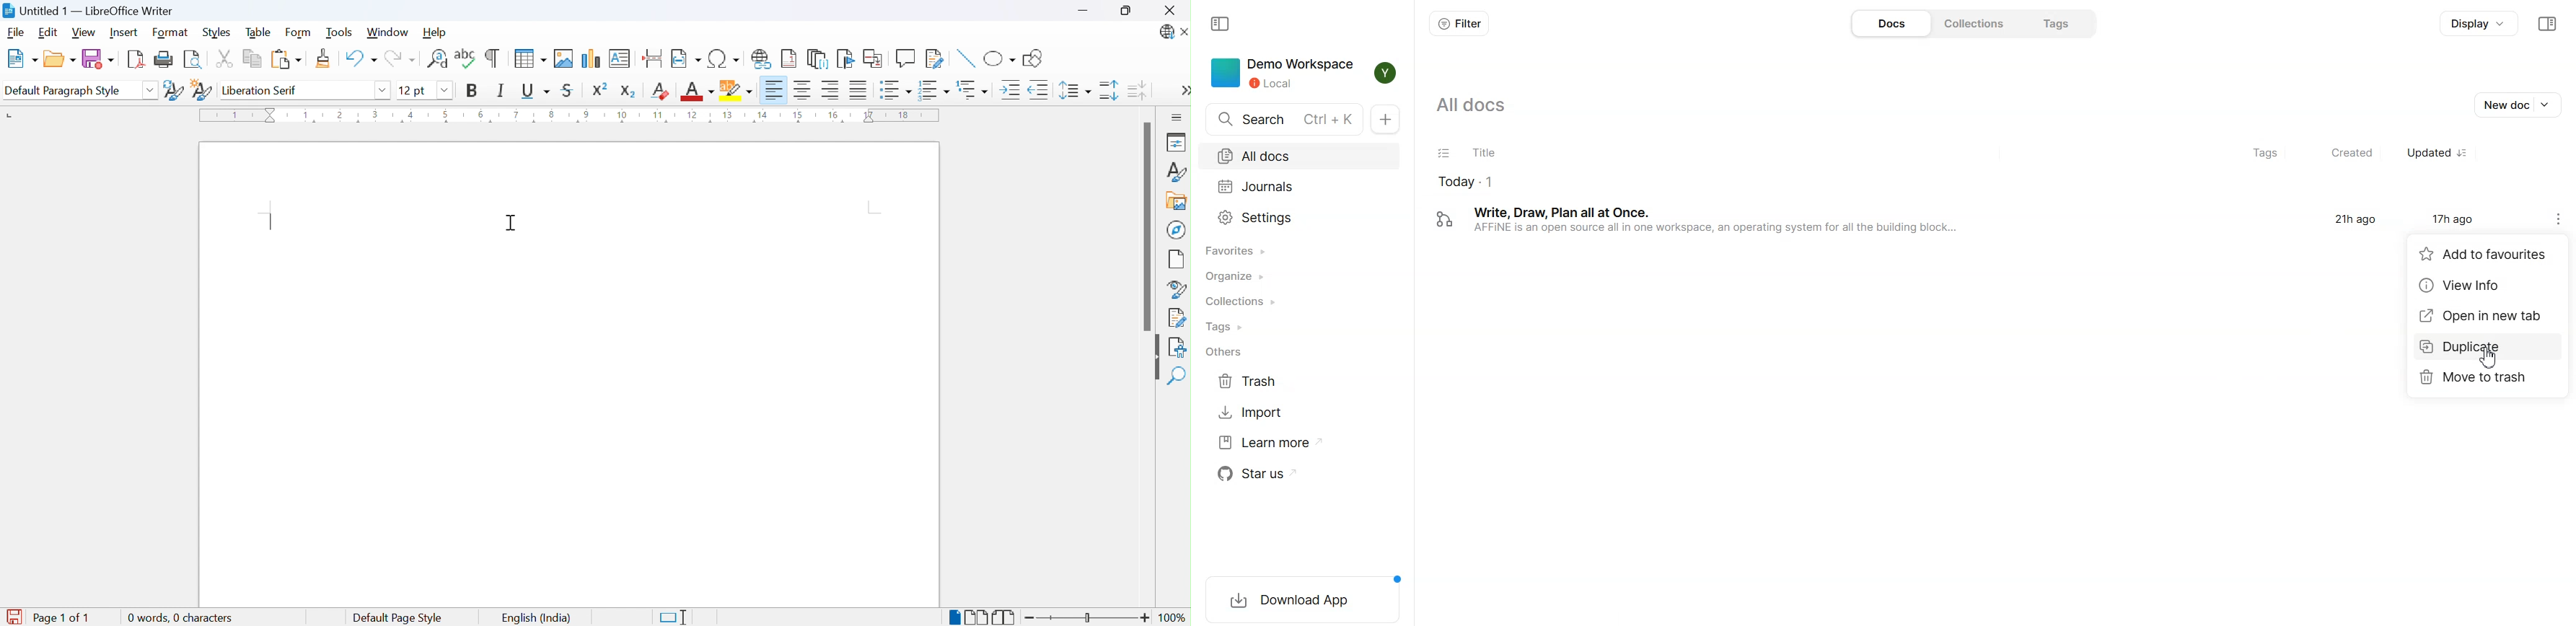 This screenshot has height=644, width=2576. Describe the element at coordinates (1086, 617) in the screenshot. I see `Slider` at that location.